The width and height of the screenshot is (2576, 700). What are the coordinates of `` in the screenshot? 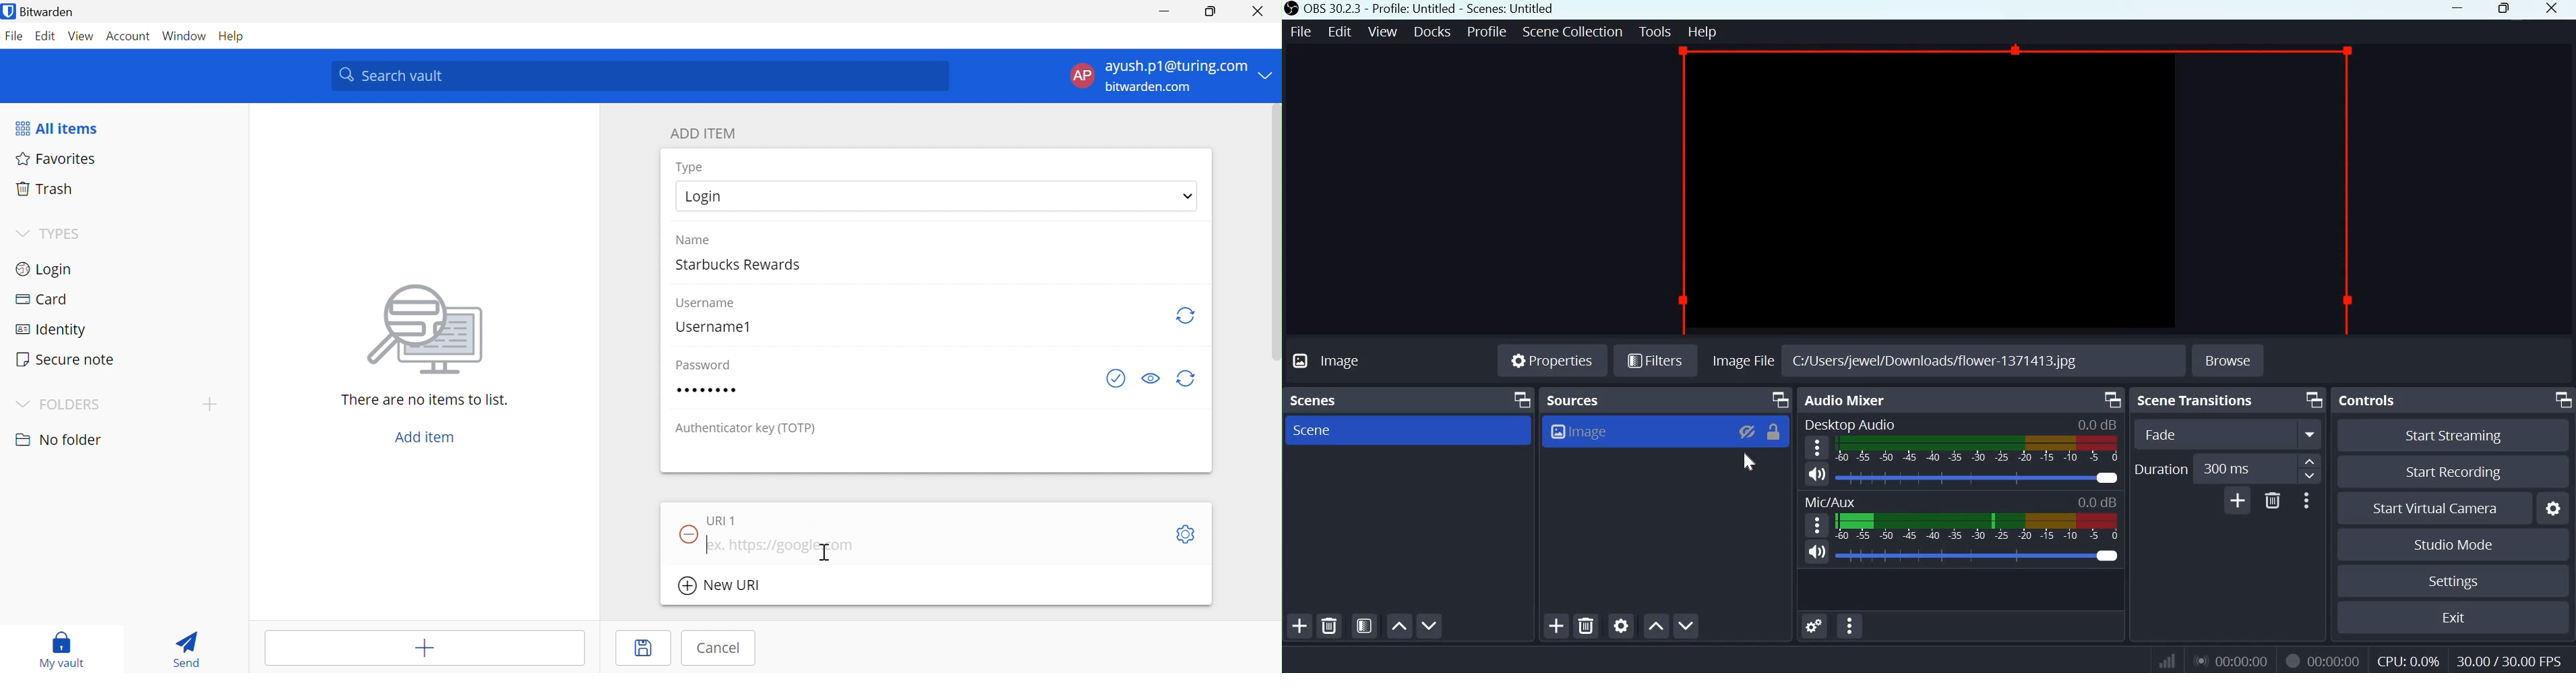 It's located at (2453, 471).